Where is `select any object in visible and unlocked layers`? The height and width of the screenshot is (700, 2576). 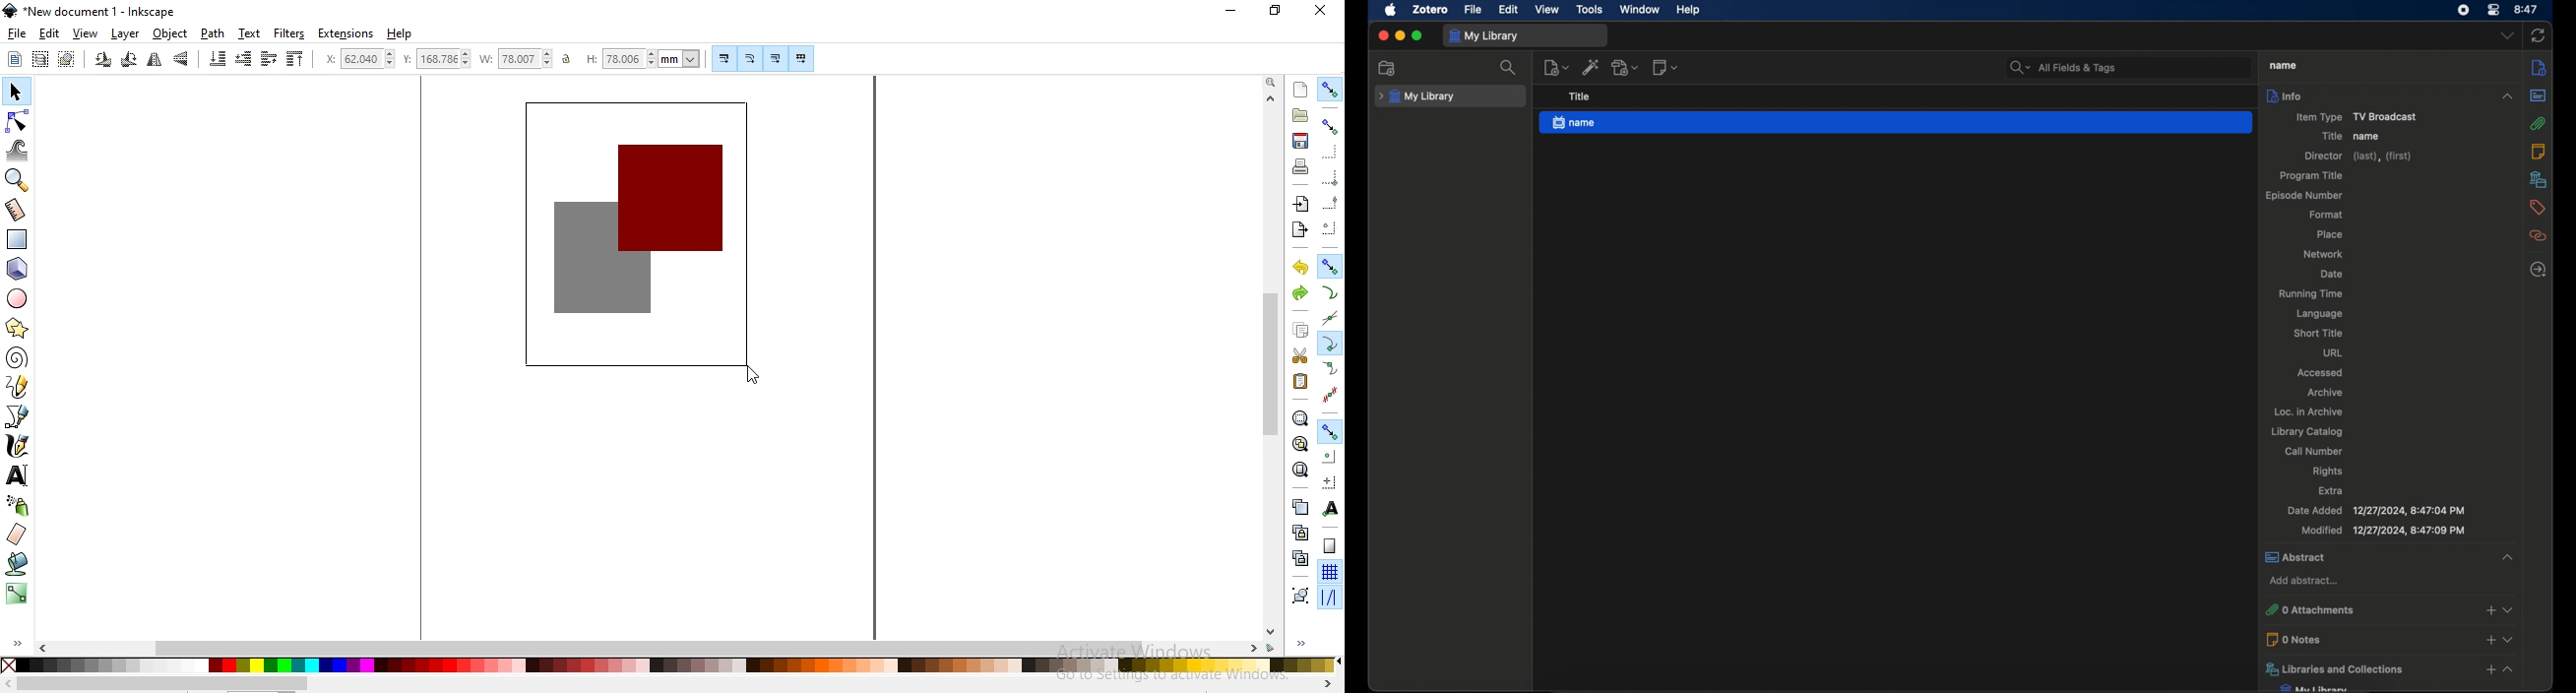
select any object in visible and unlocked layers is located at coordinates (41, 59).